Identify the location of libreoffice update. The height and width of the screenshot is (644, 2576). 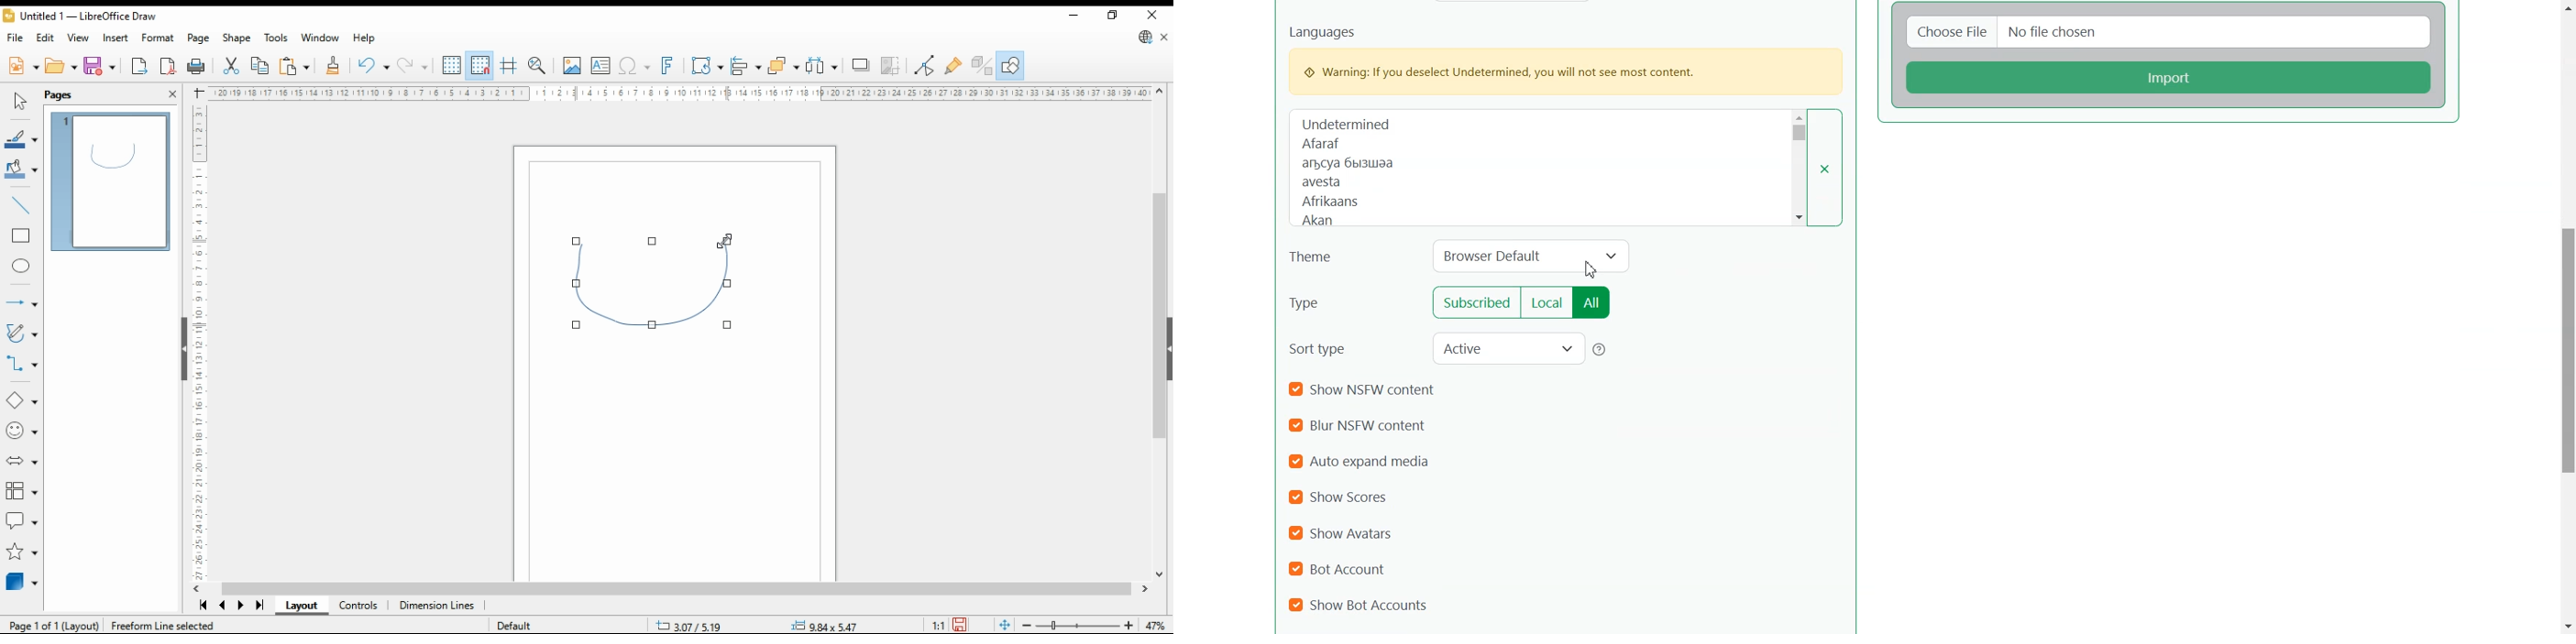
(1146, 37).